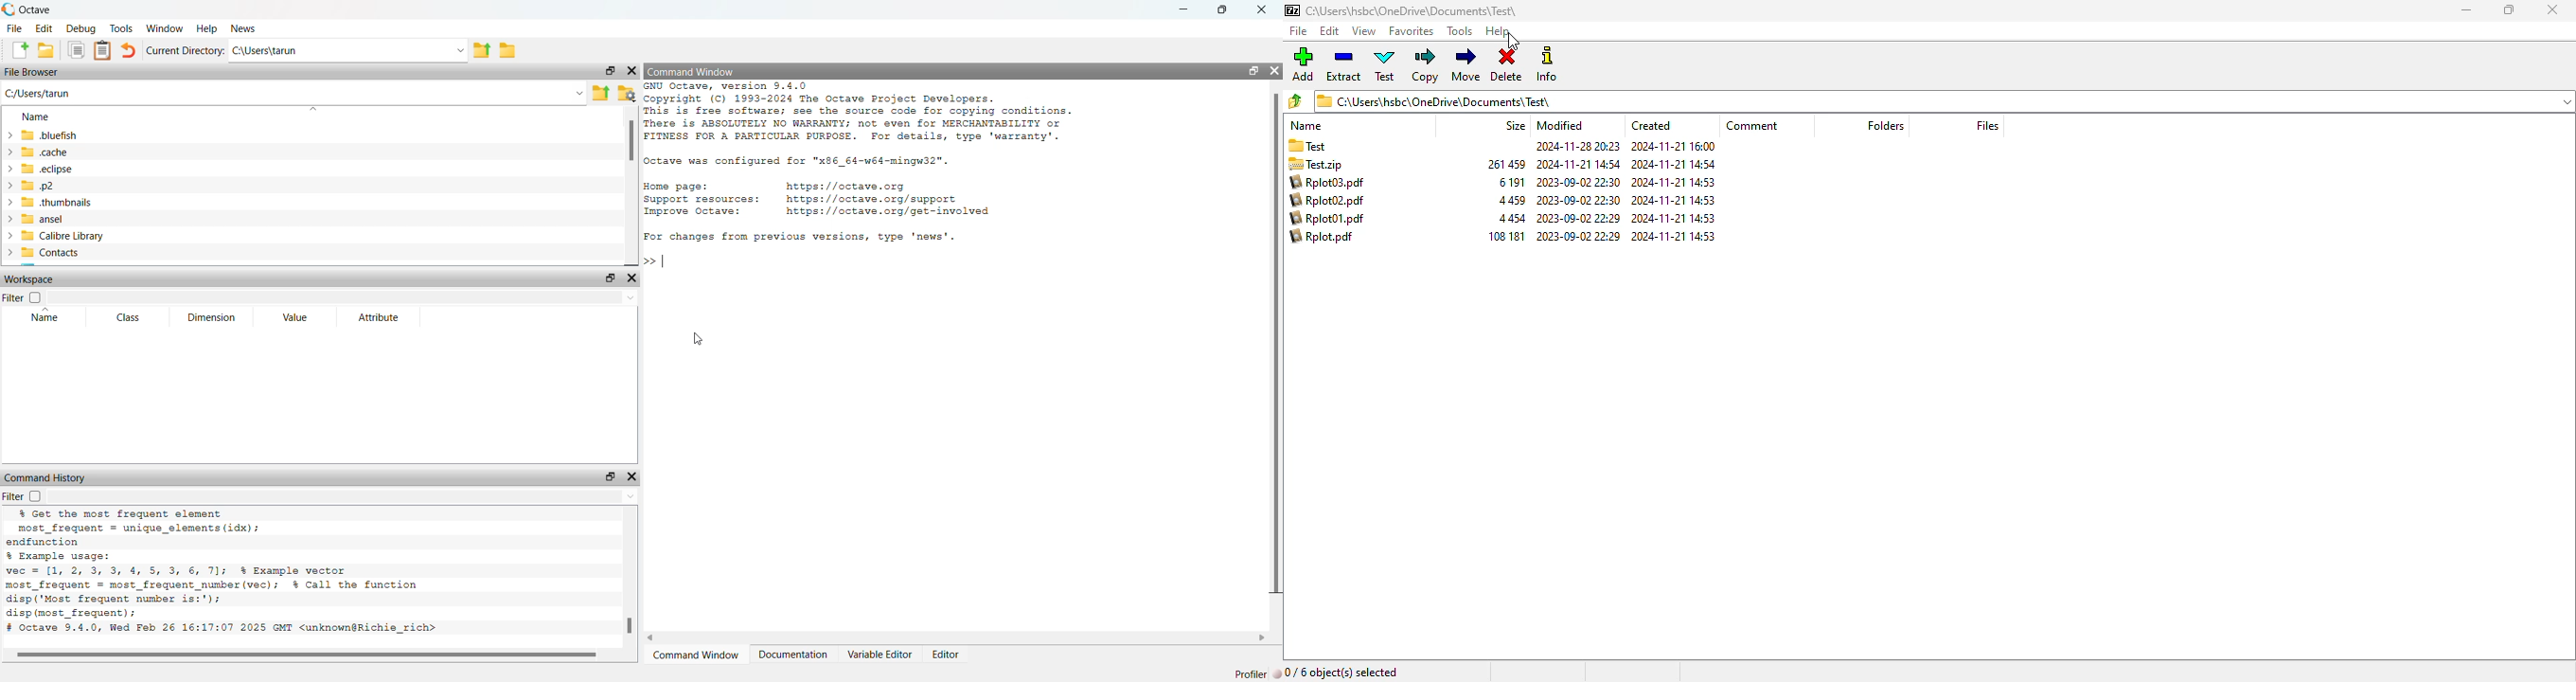 The height and width of the screenshot is (700, 2576). Describe the element at coordinates (45, 28) in the screenshot. I see `Edit` at that location.